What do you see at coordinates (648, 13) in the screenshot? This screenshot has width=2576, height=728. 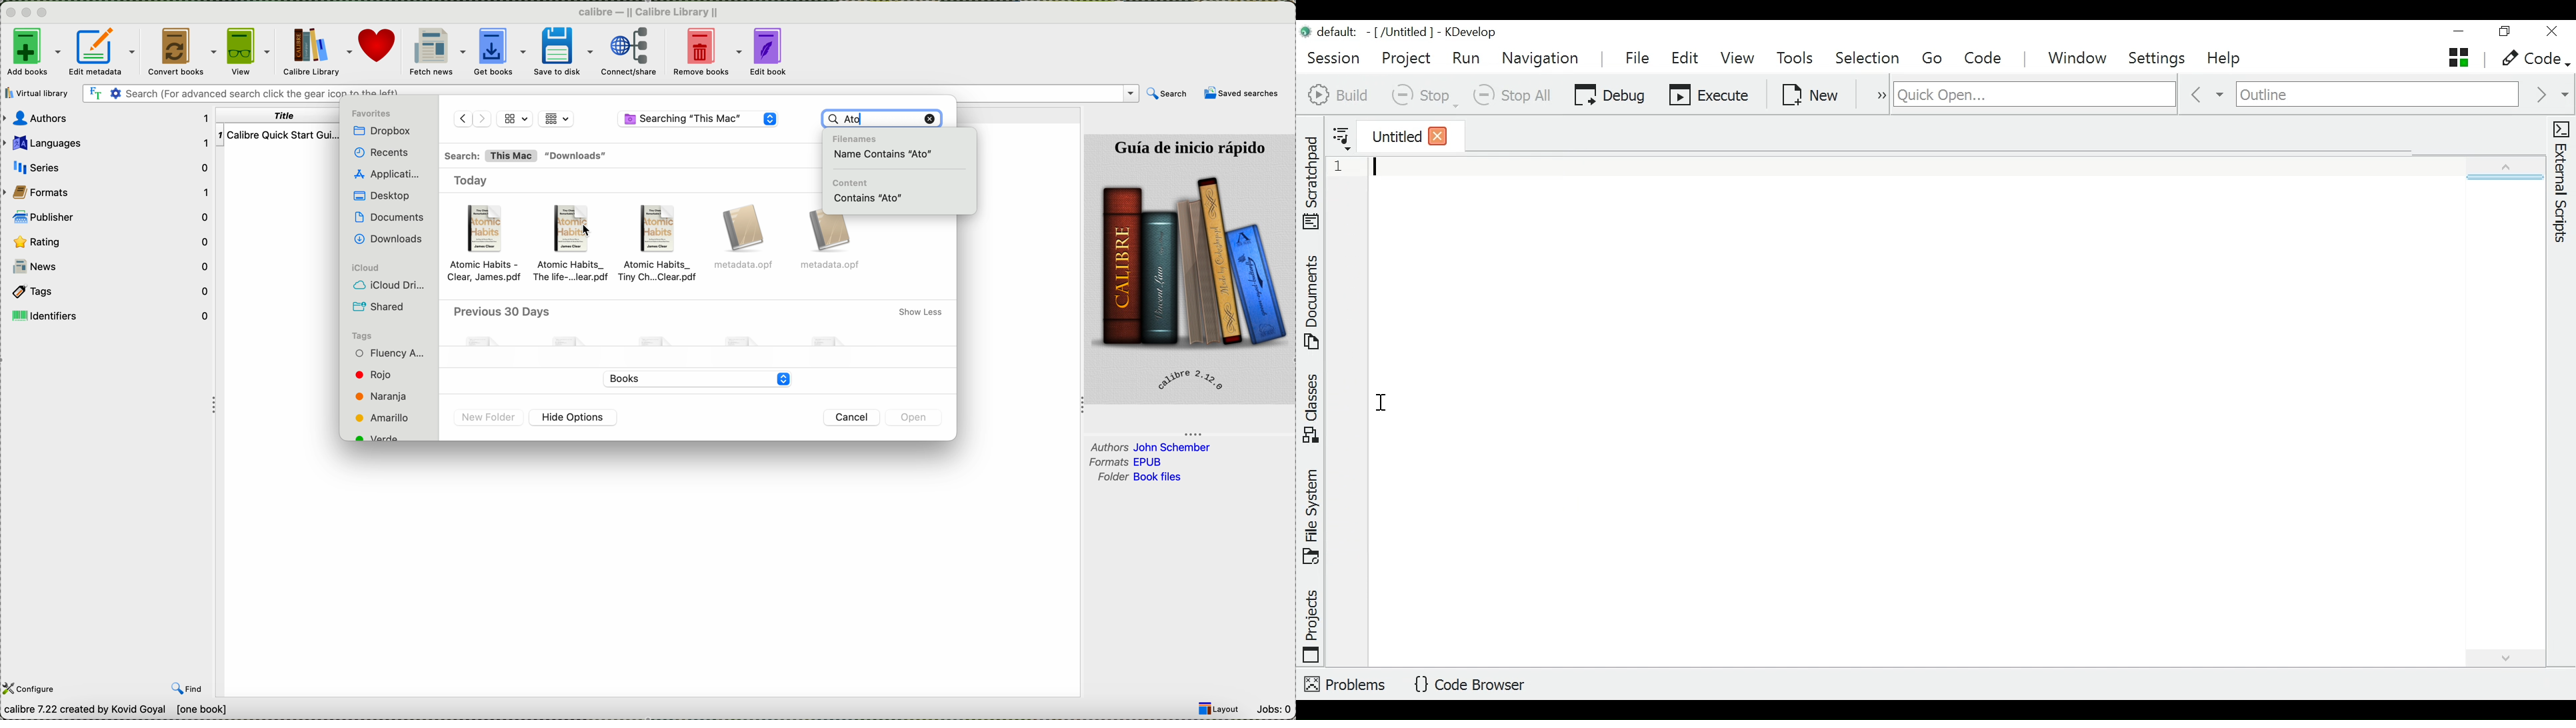 I see `Calibre` at bounding box center [648, 13].